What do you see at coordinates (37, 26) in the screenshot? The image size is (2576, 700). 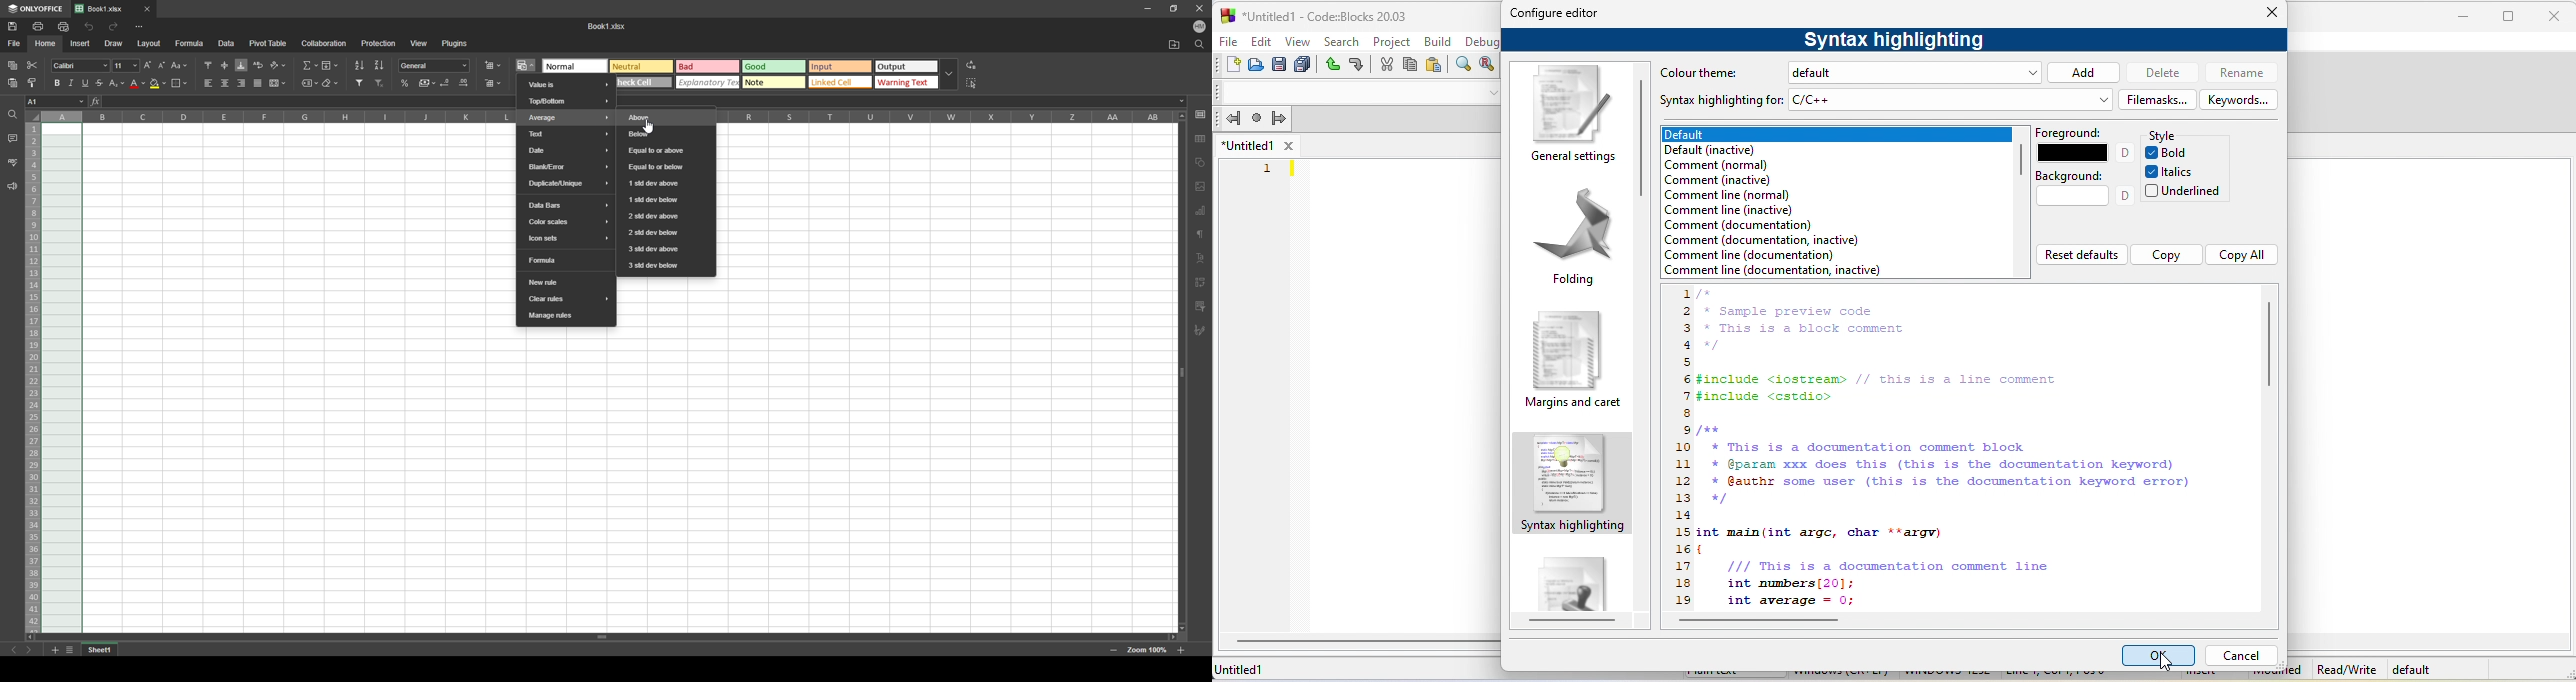 I see `print file` at bounding box center [37, 26].